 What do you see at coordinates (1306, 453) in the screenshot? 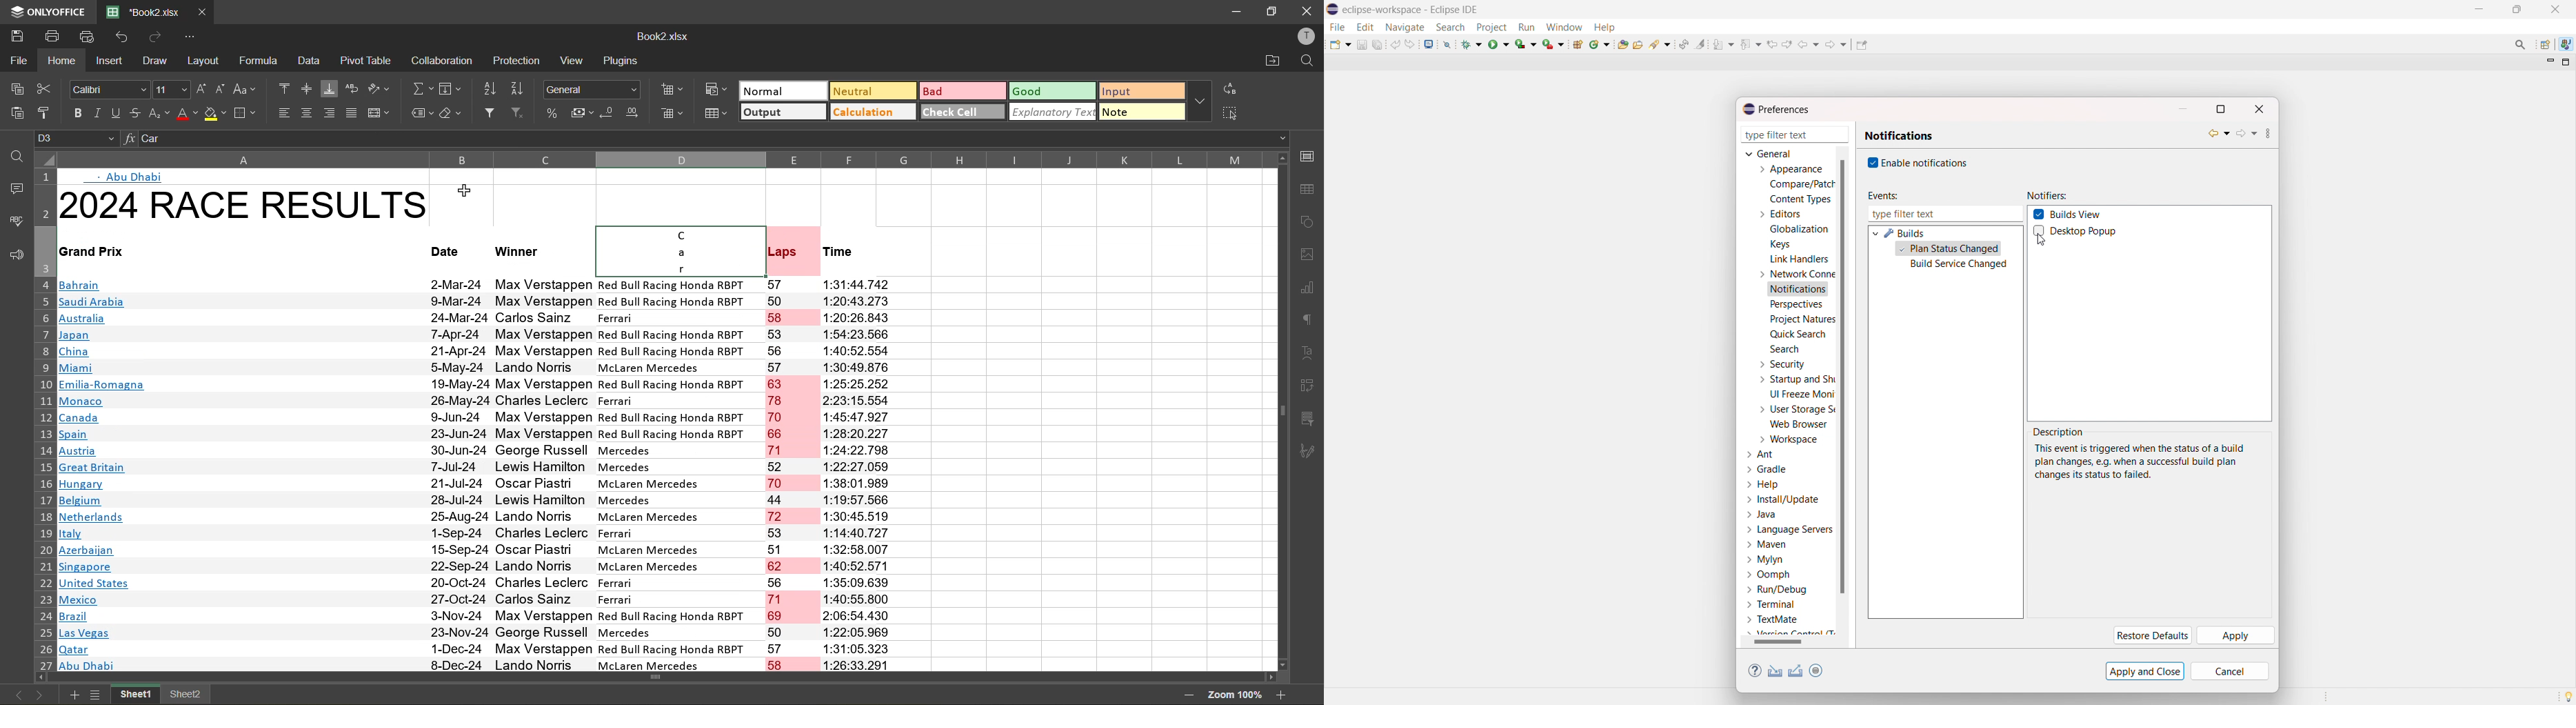
I see `signature` at bounding box center [1306, 453].